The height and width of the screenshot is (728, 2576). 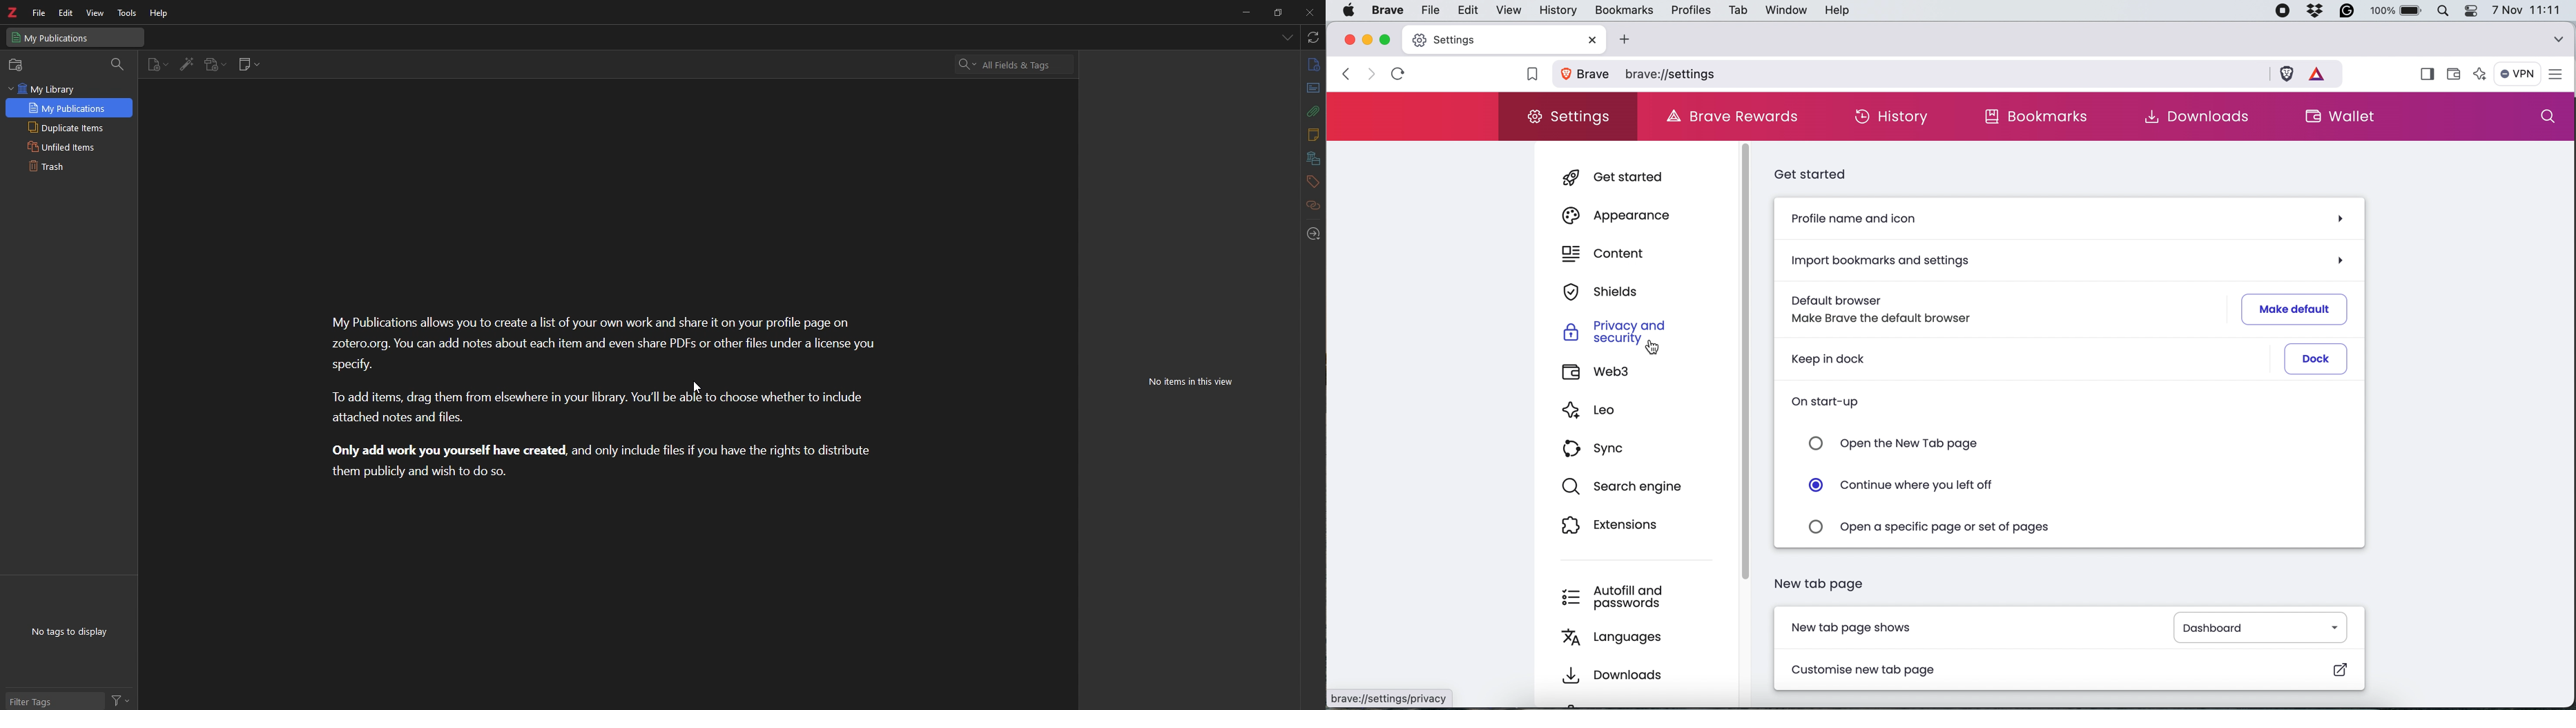 What do you see at coordinates (77, 37) in the screenshot?
I see `My Library` at bounding box center [77, 37].